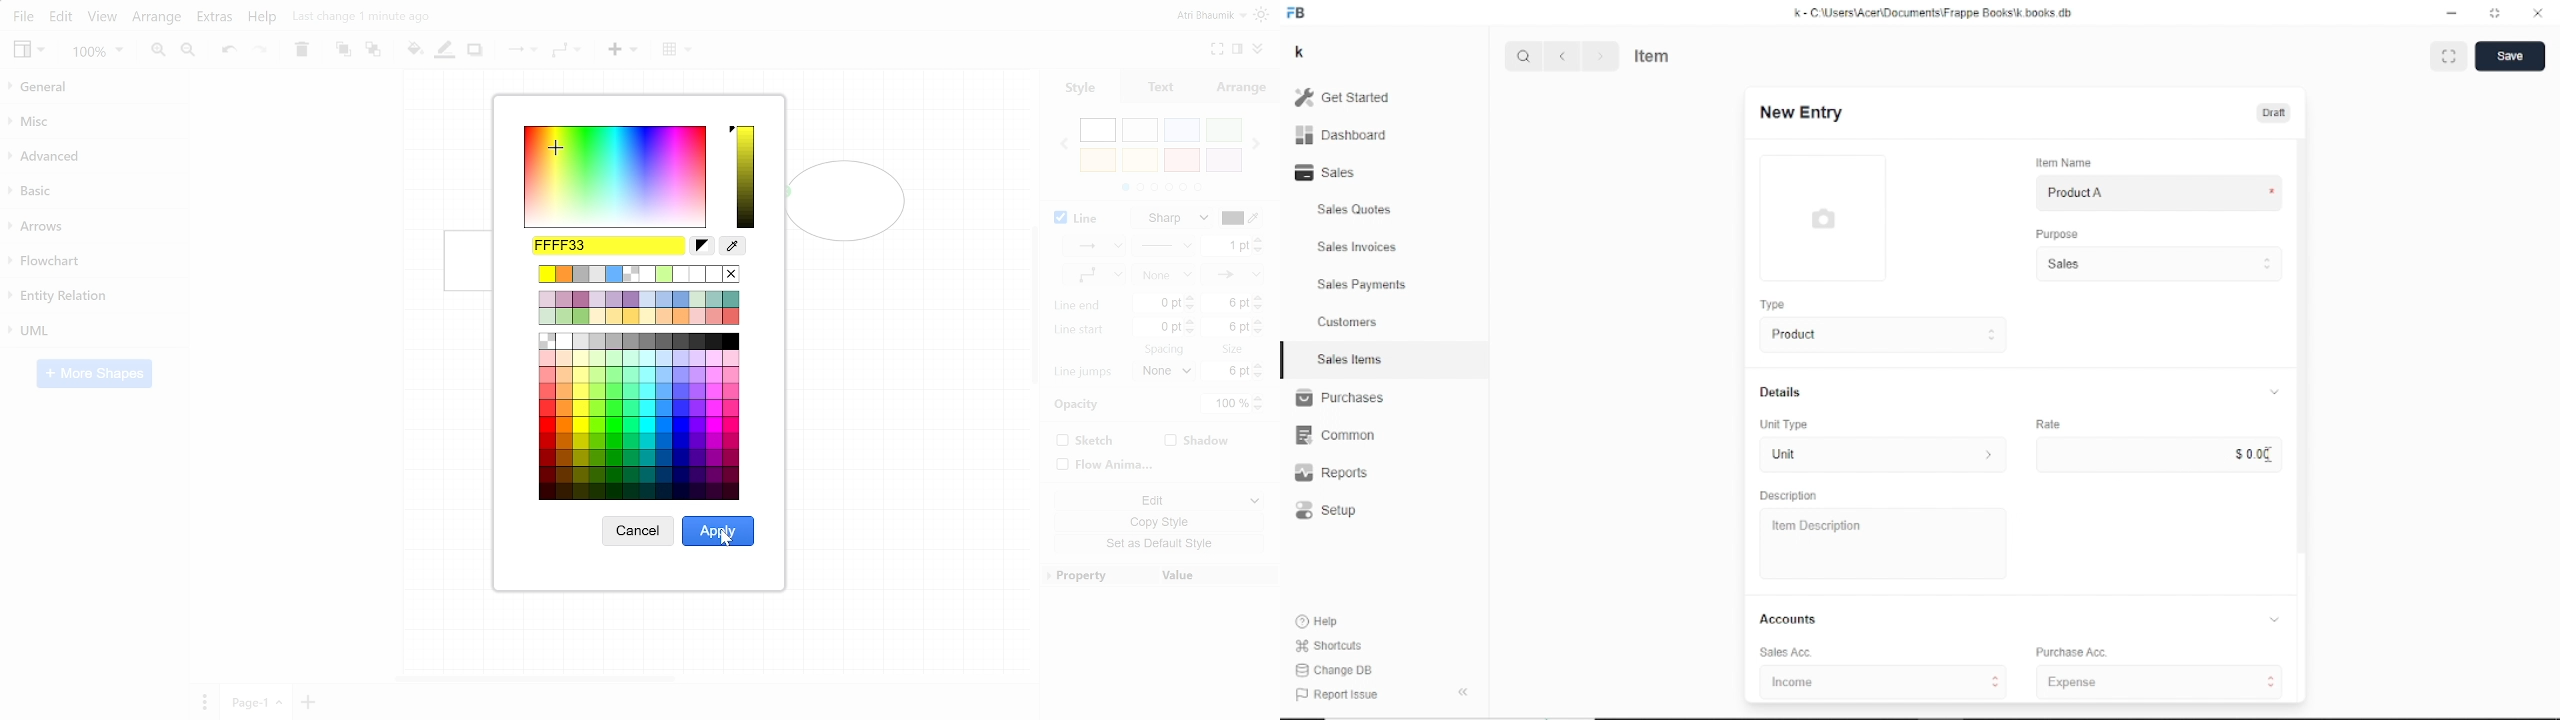 This screenshot has height=728, width=2576. Describe the element at coordinates (1349, 321) in the screenshot. I see `Customers` at that location.